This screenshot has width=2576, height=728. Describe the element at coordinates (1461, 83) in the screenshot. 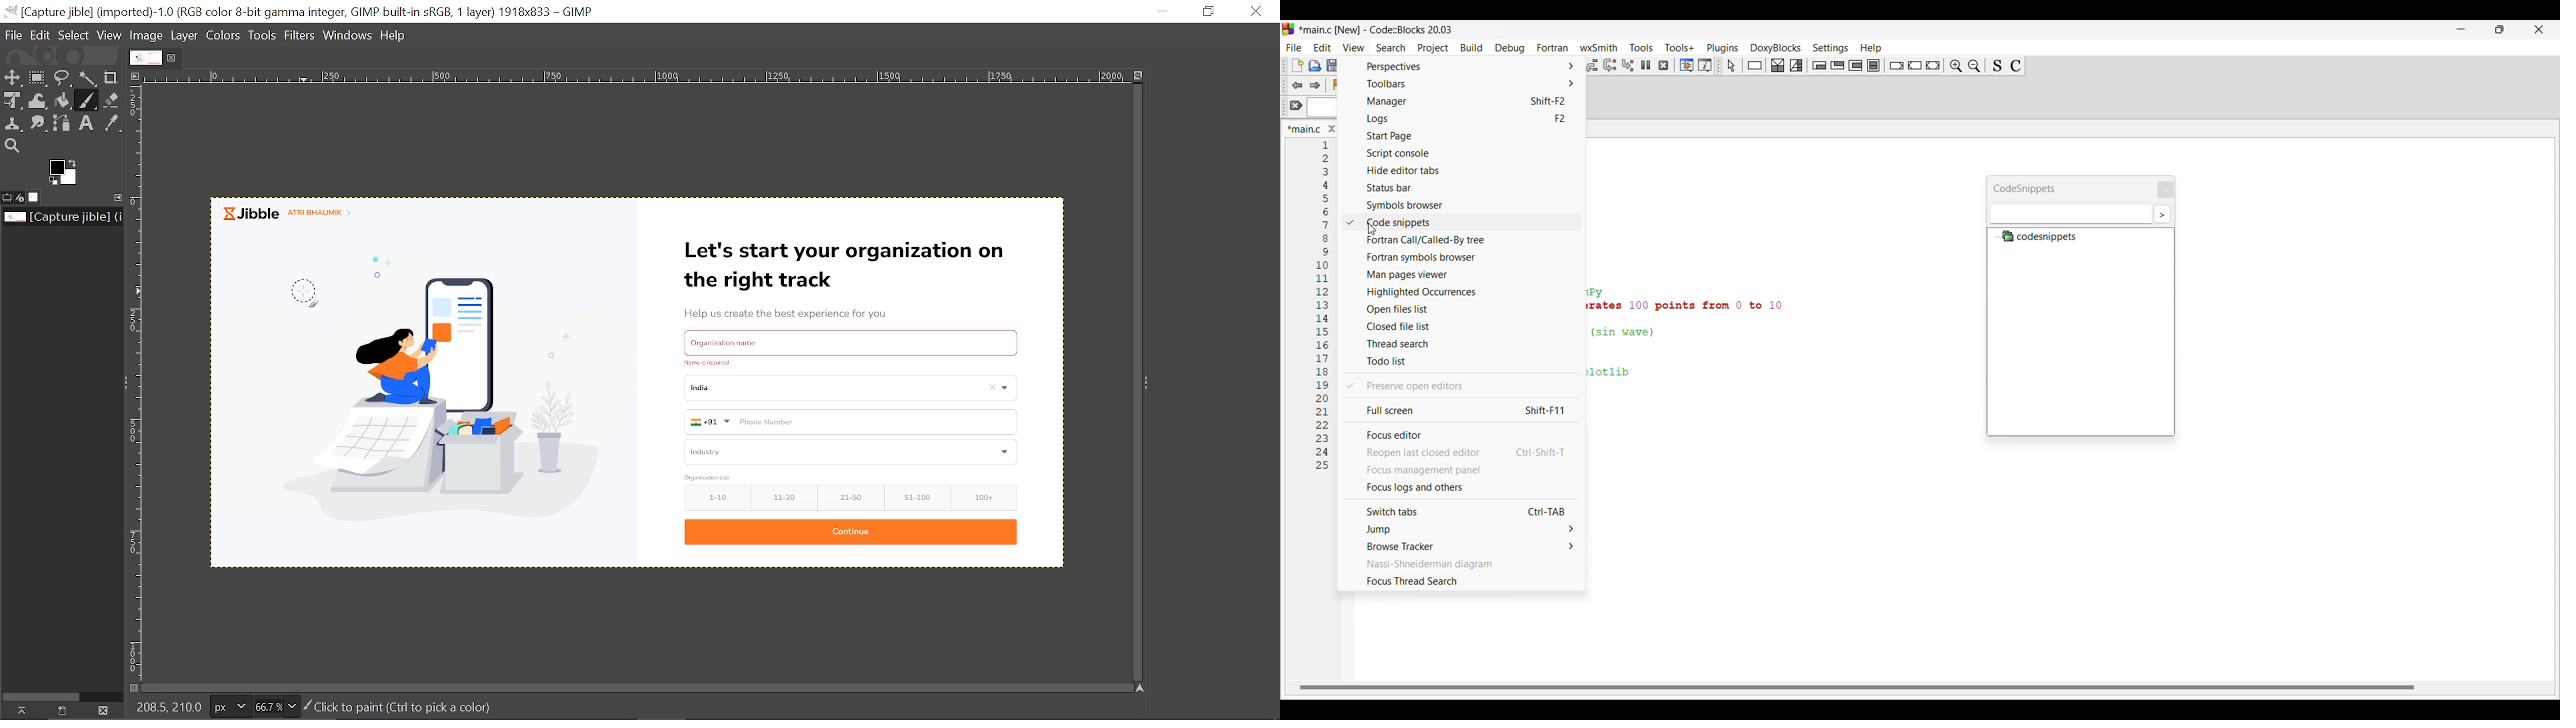

I see `Toolbar options` at that location.